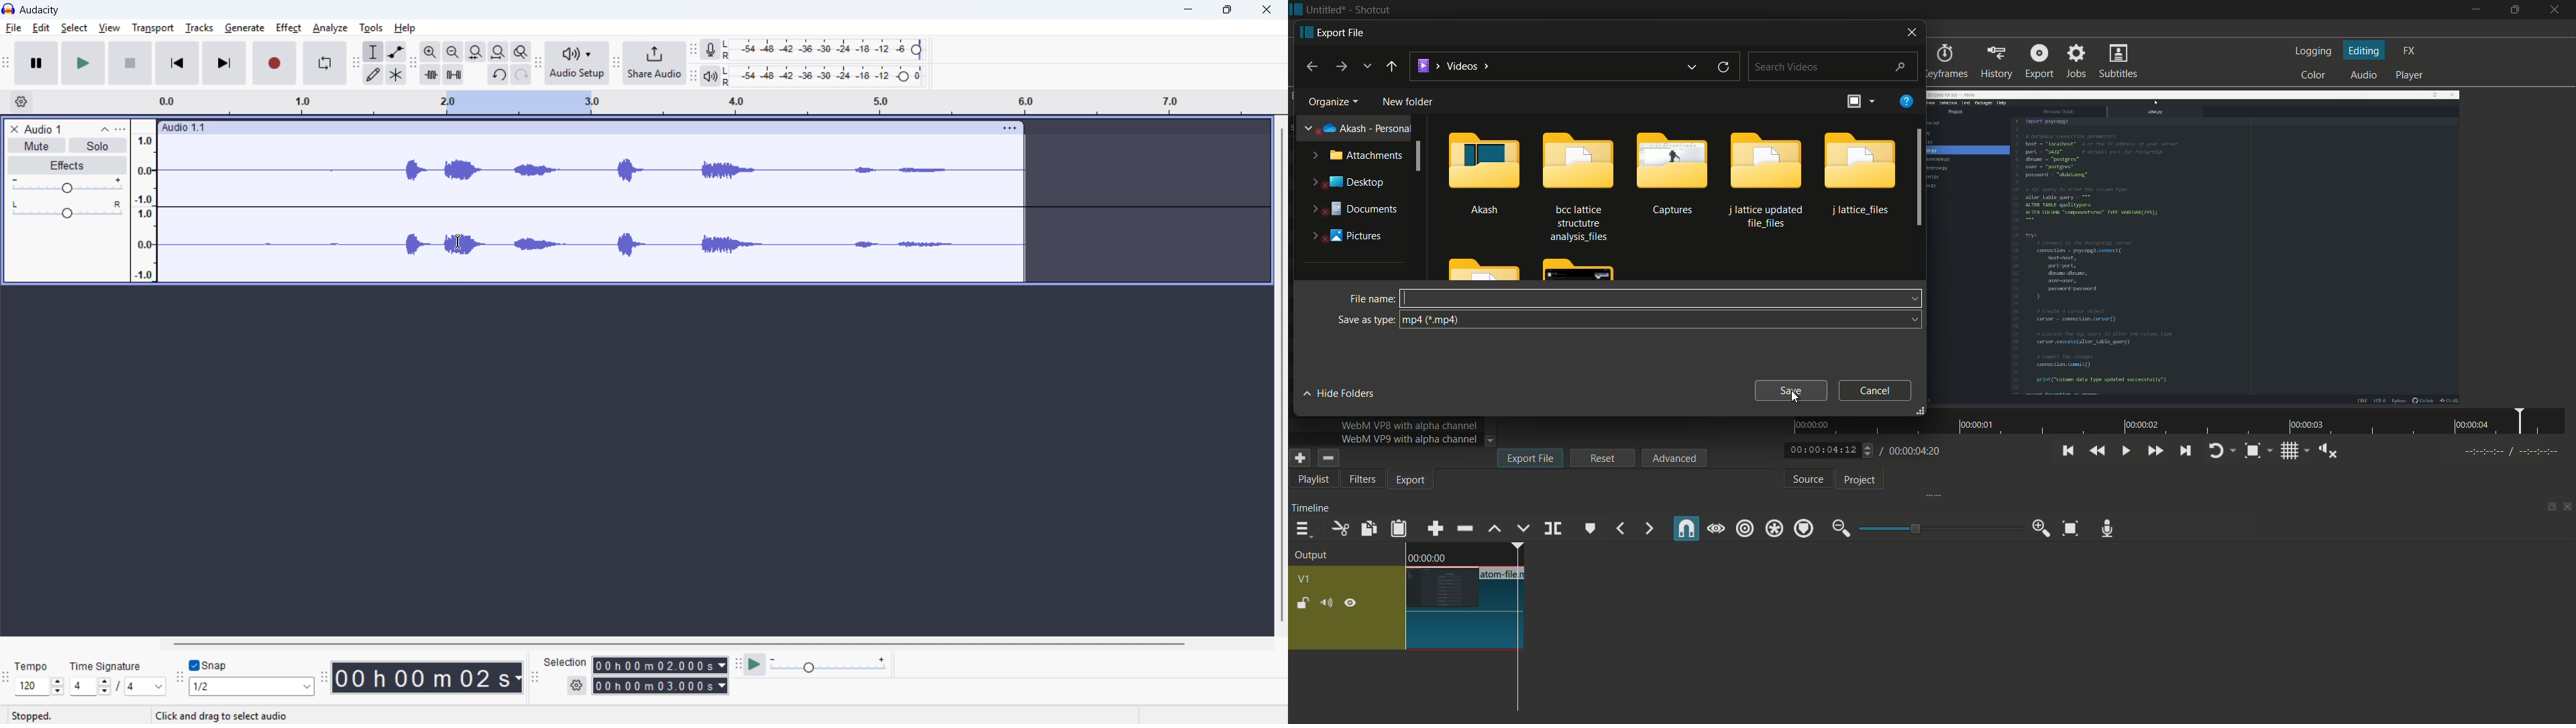 The image size is (2576, 728). I want to click on search videos bar, so click(1832, 66).